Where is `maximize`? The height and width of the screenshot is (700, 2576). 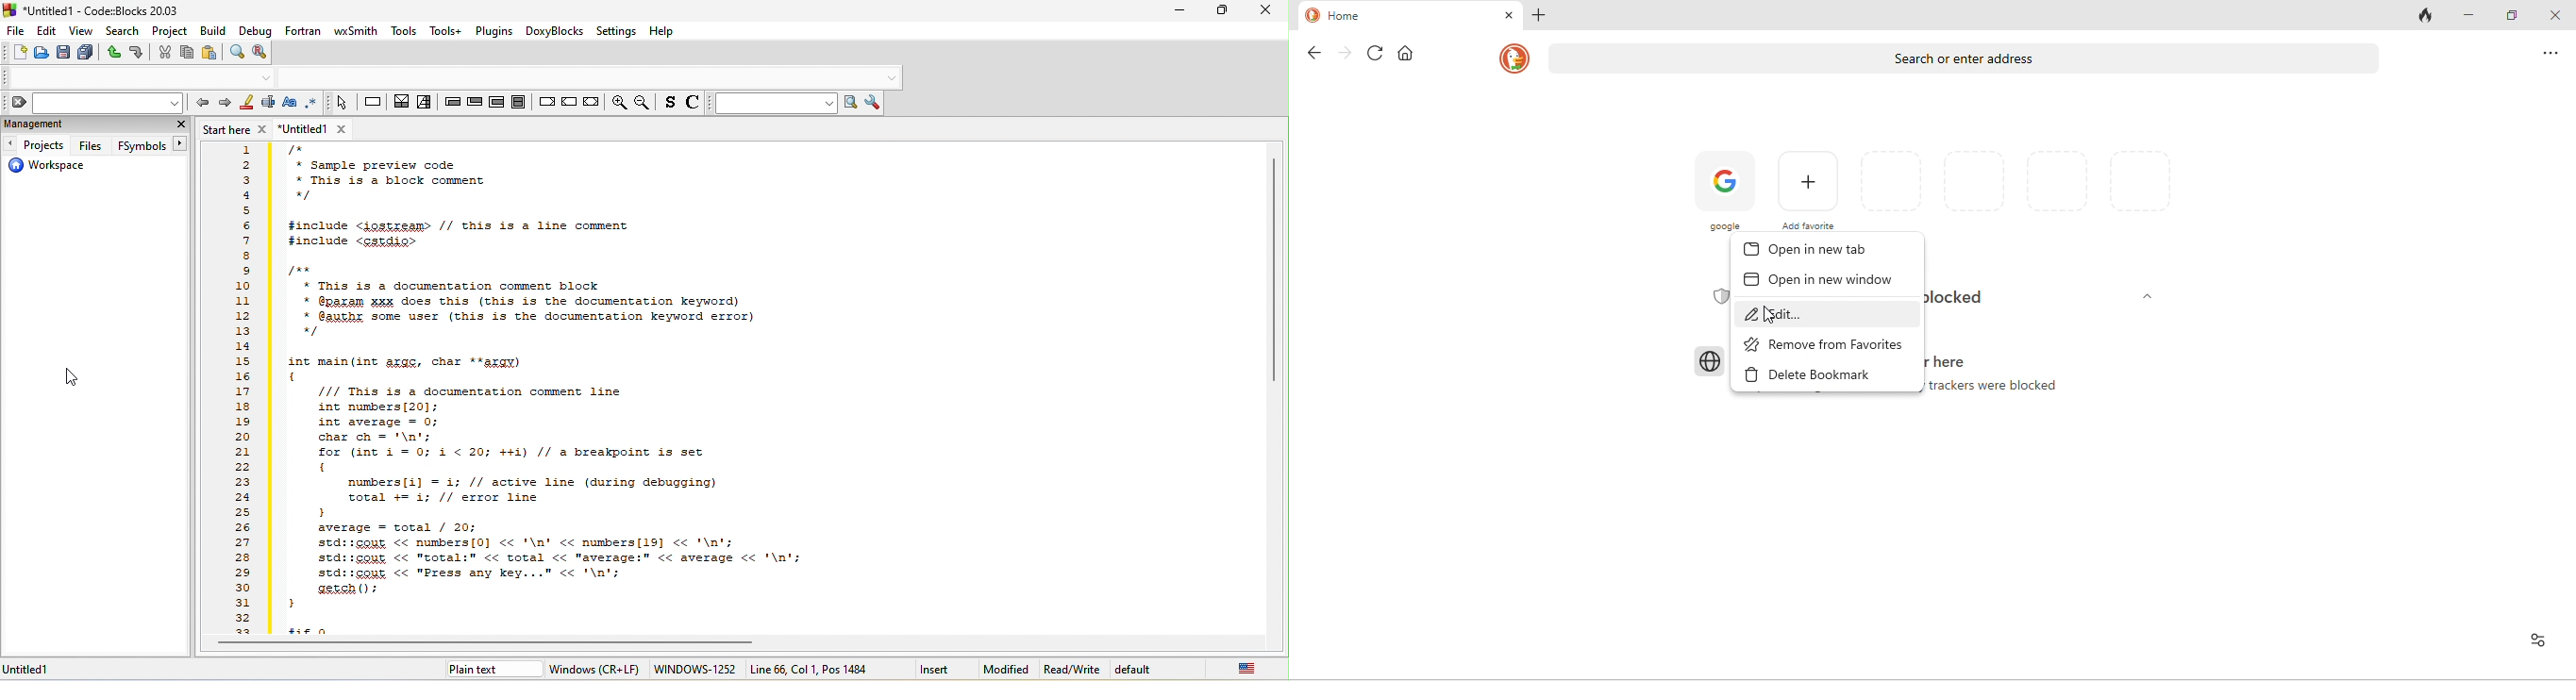 maximize is located at coordinates (2509, 15).